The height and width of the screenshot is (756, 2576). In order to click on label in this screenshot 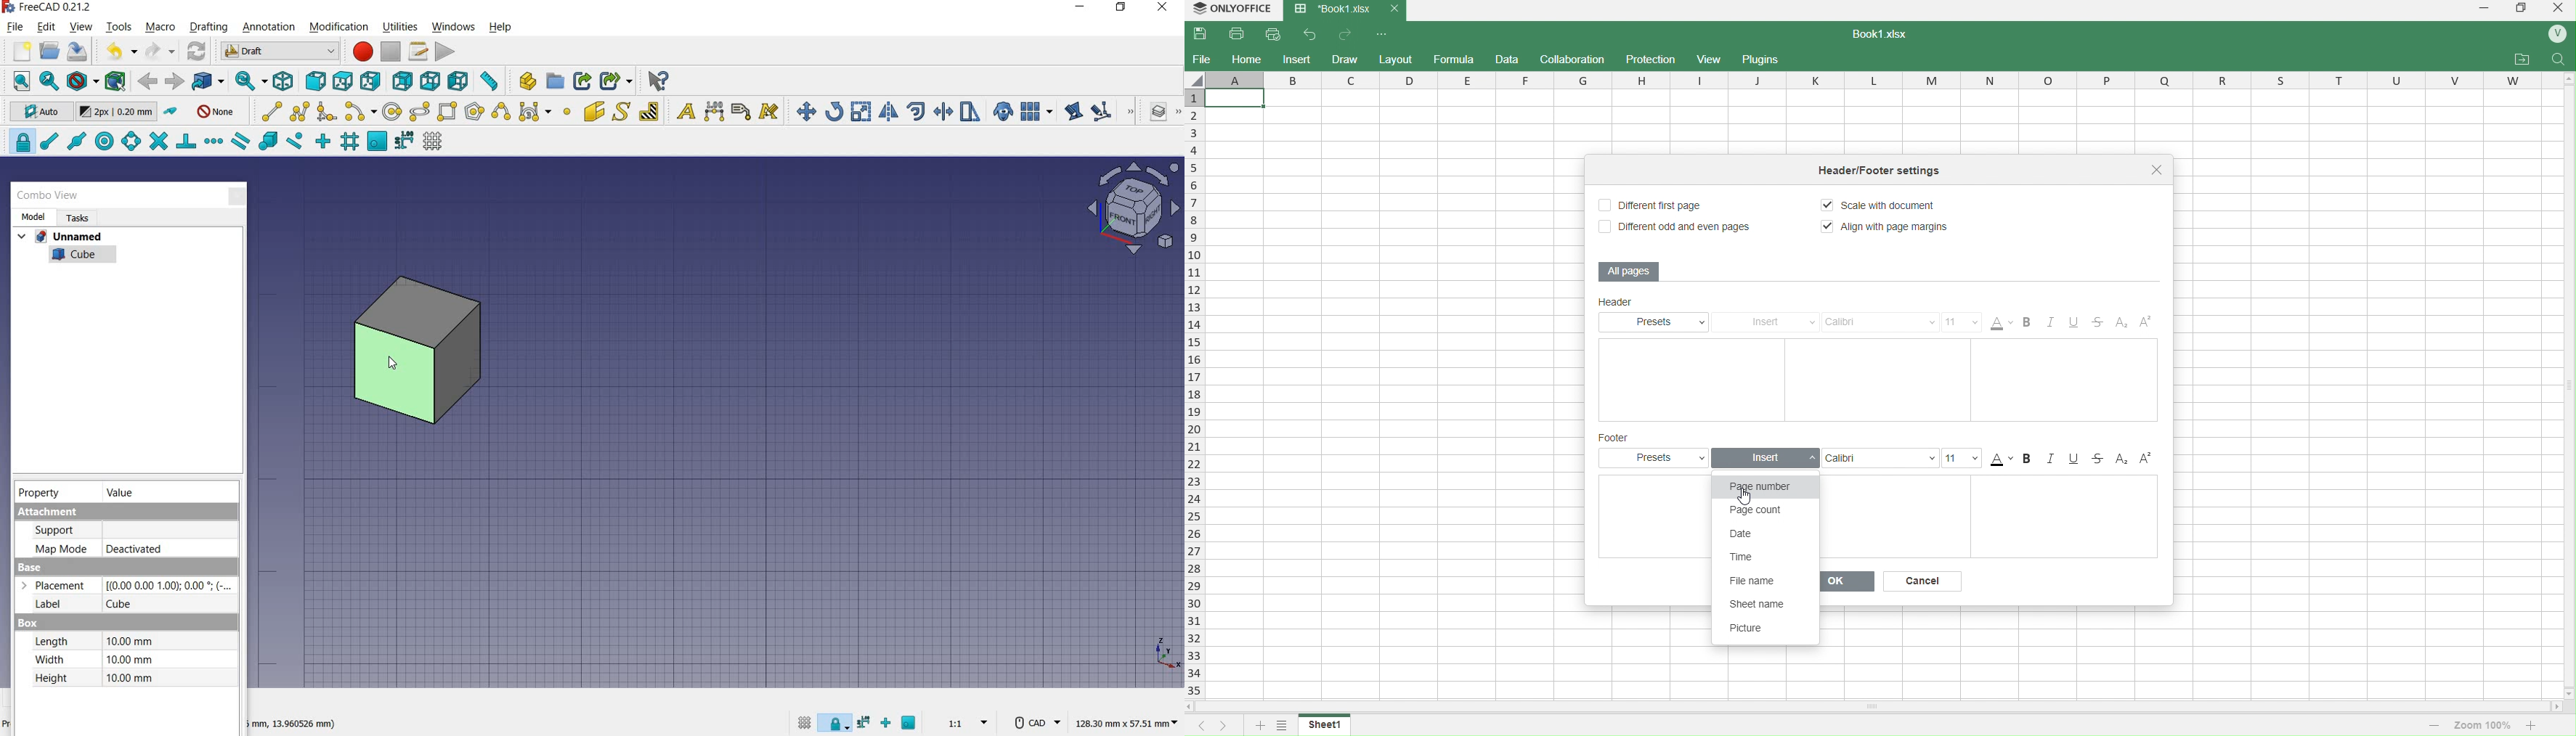, I will do `click(741, 111)`.